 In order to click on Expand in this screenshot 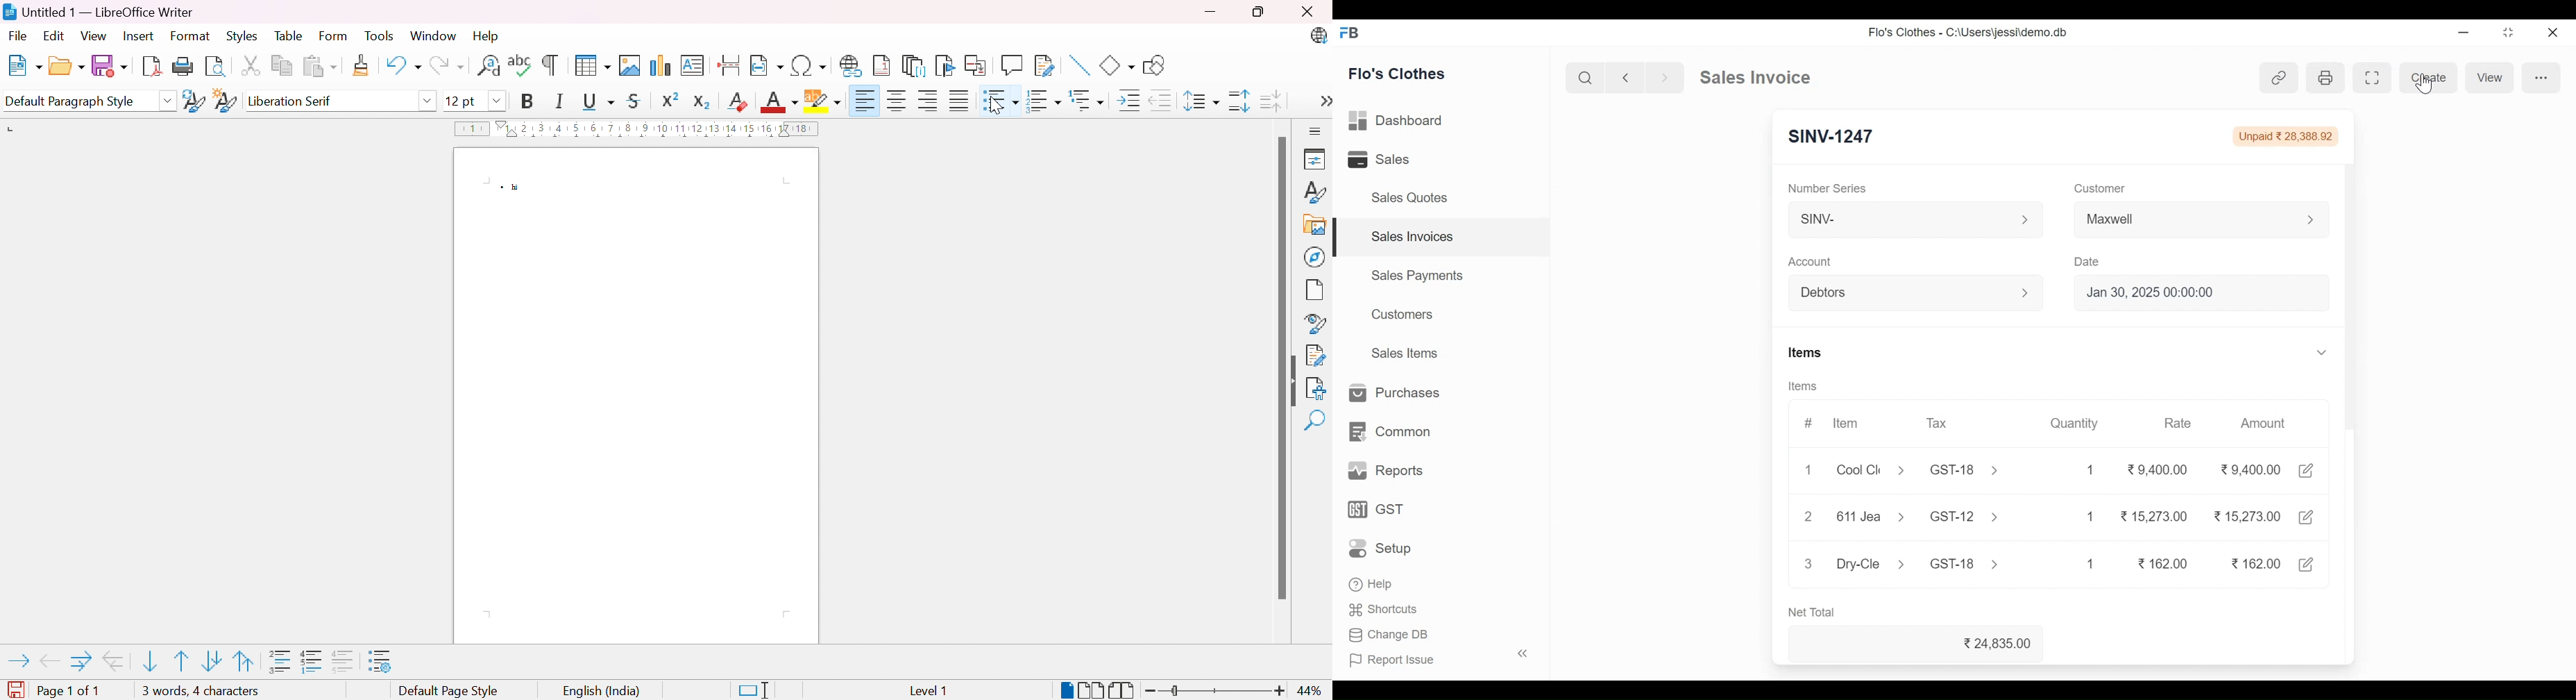, I will do `click(2322, 352)`.